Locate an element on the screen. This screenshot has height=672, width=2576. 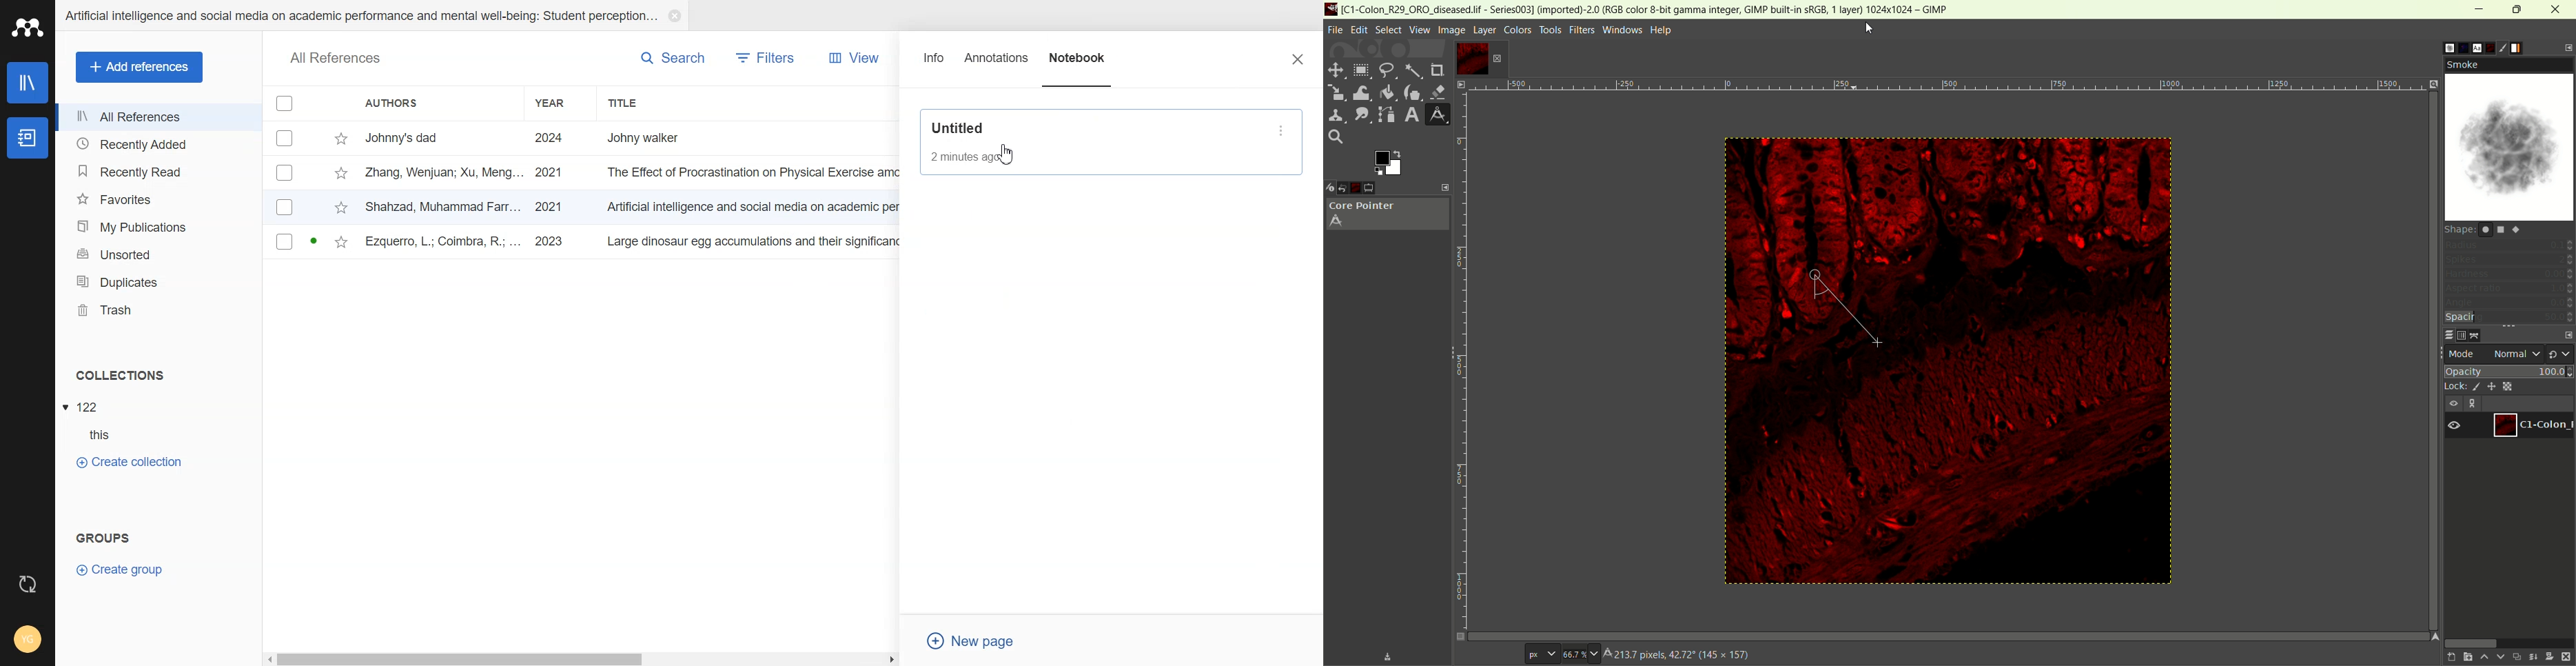
mode is located at coordinates (2463, 354).